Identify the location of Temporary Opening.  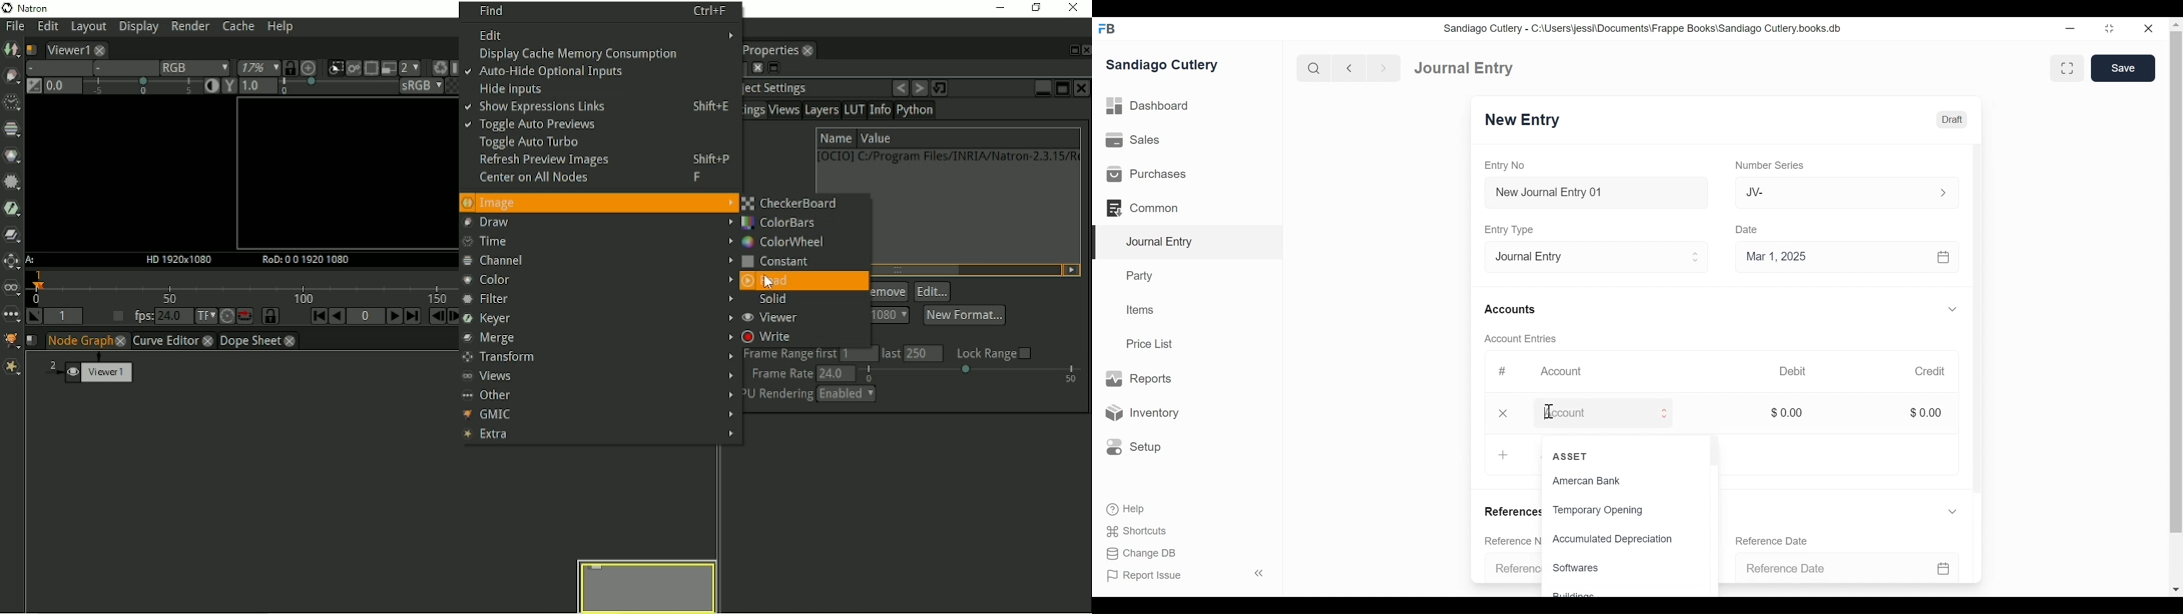
(1604, 509).